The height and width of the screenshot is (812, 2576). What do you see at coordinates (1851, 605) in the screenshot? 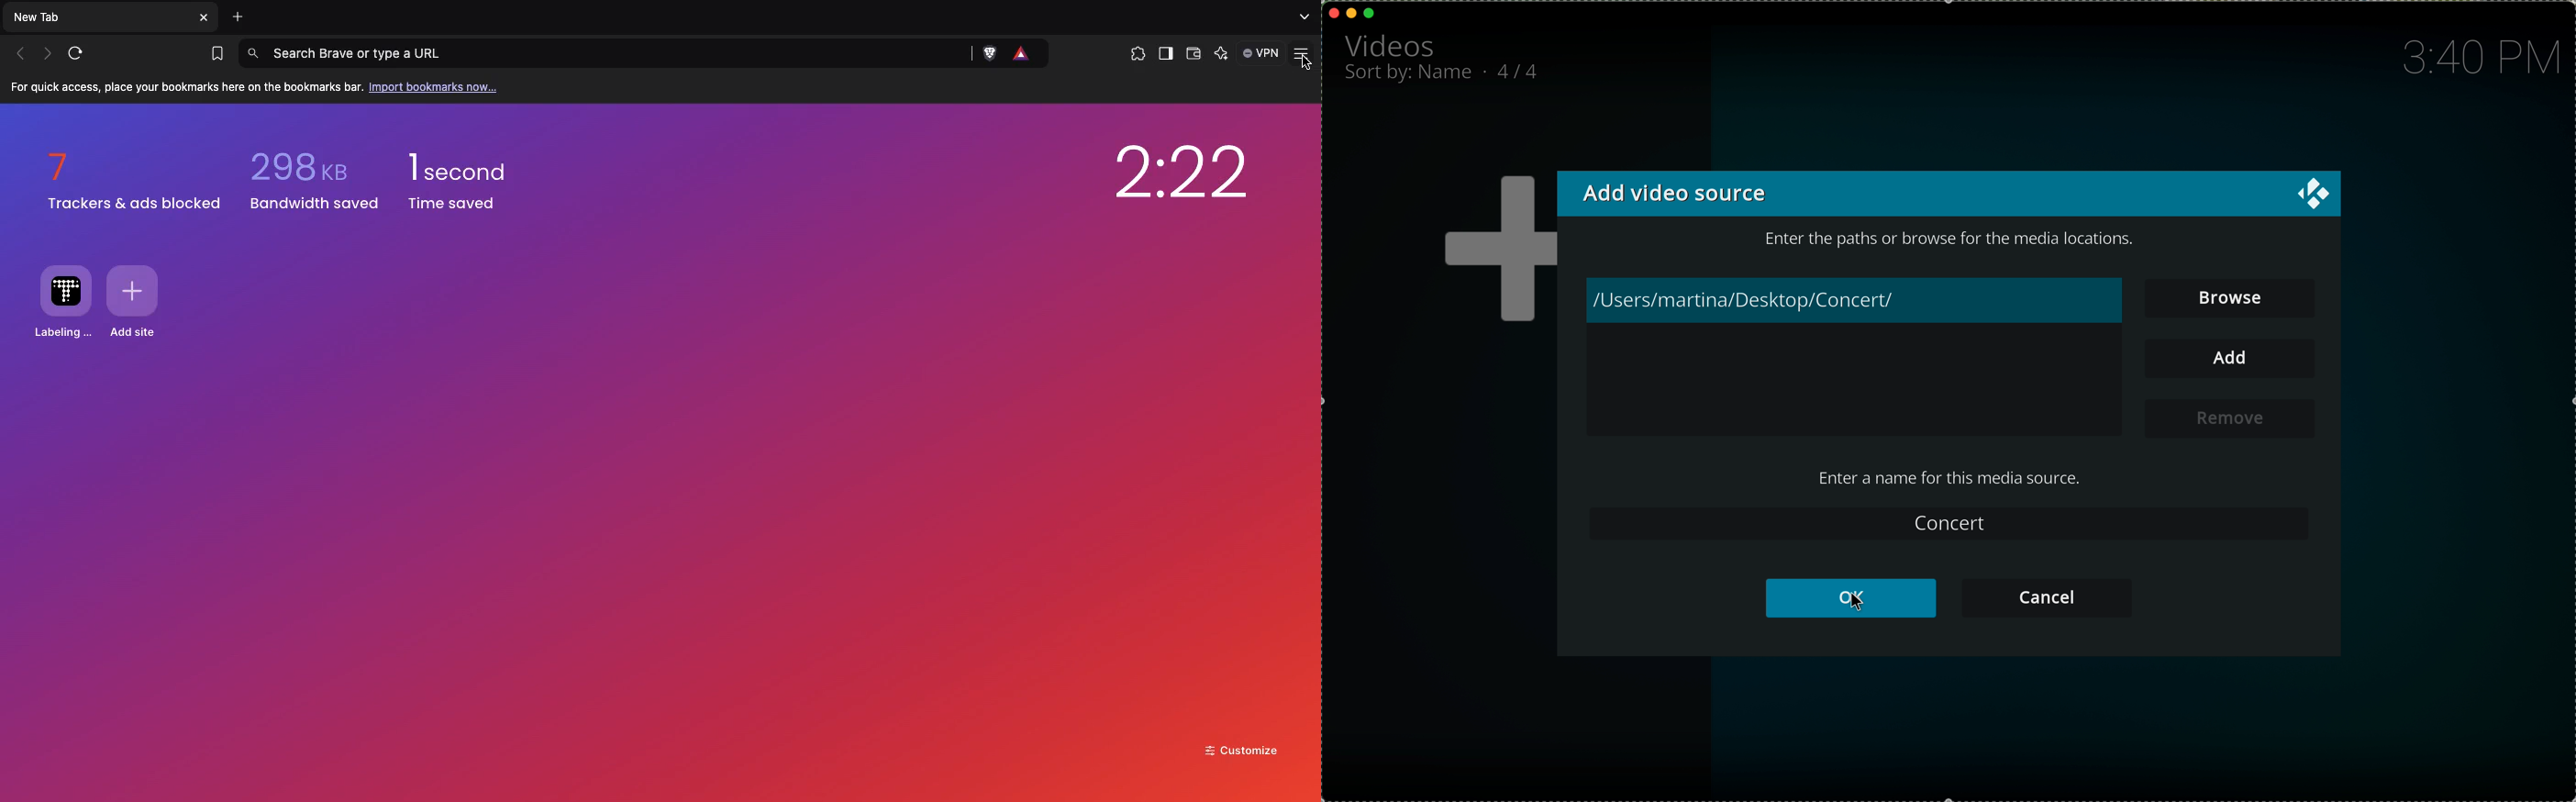
I see `cursor` at bounding box center [1851, 605].